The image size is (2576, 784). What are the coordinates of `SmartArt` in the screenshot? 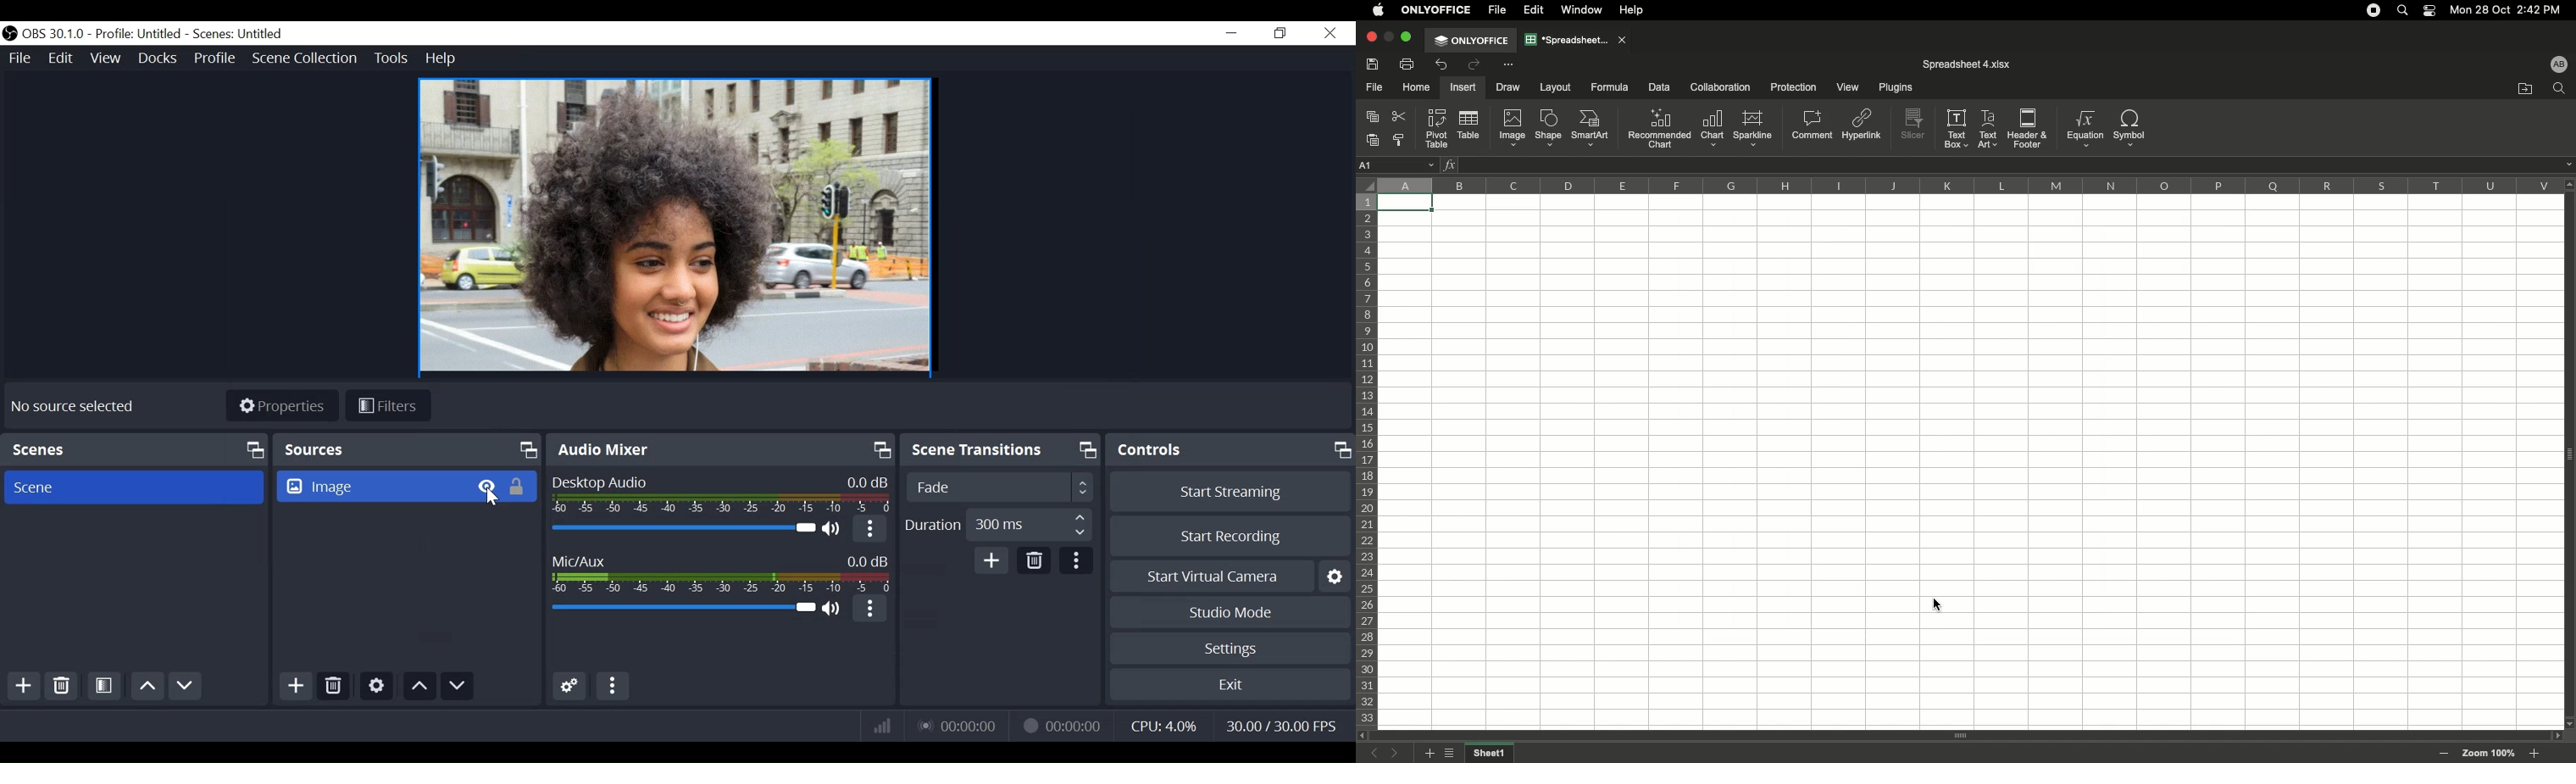 It's located at (1592, 129).